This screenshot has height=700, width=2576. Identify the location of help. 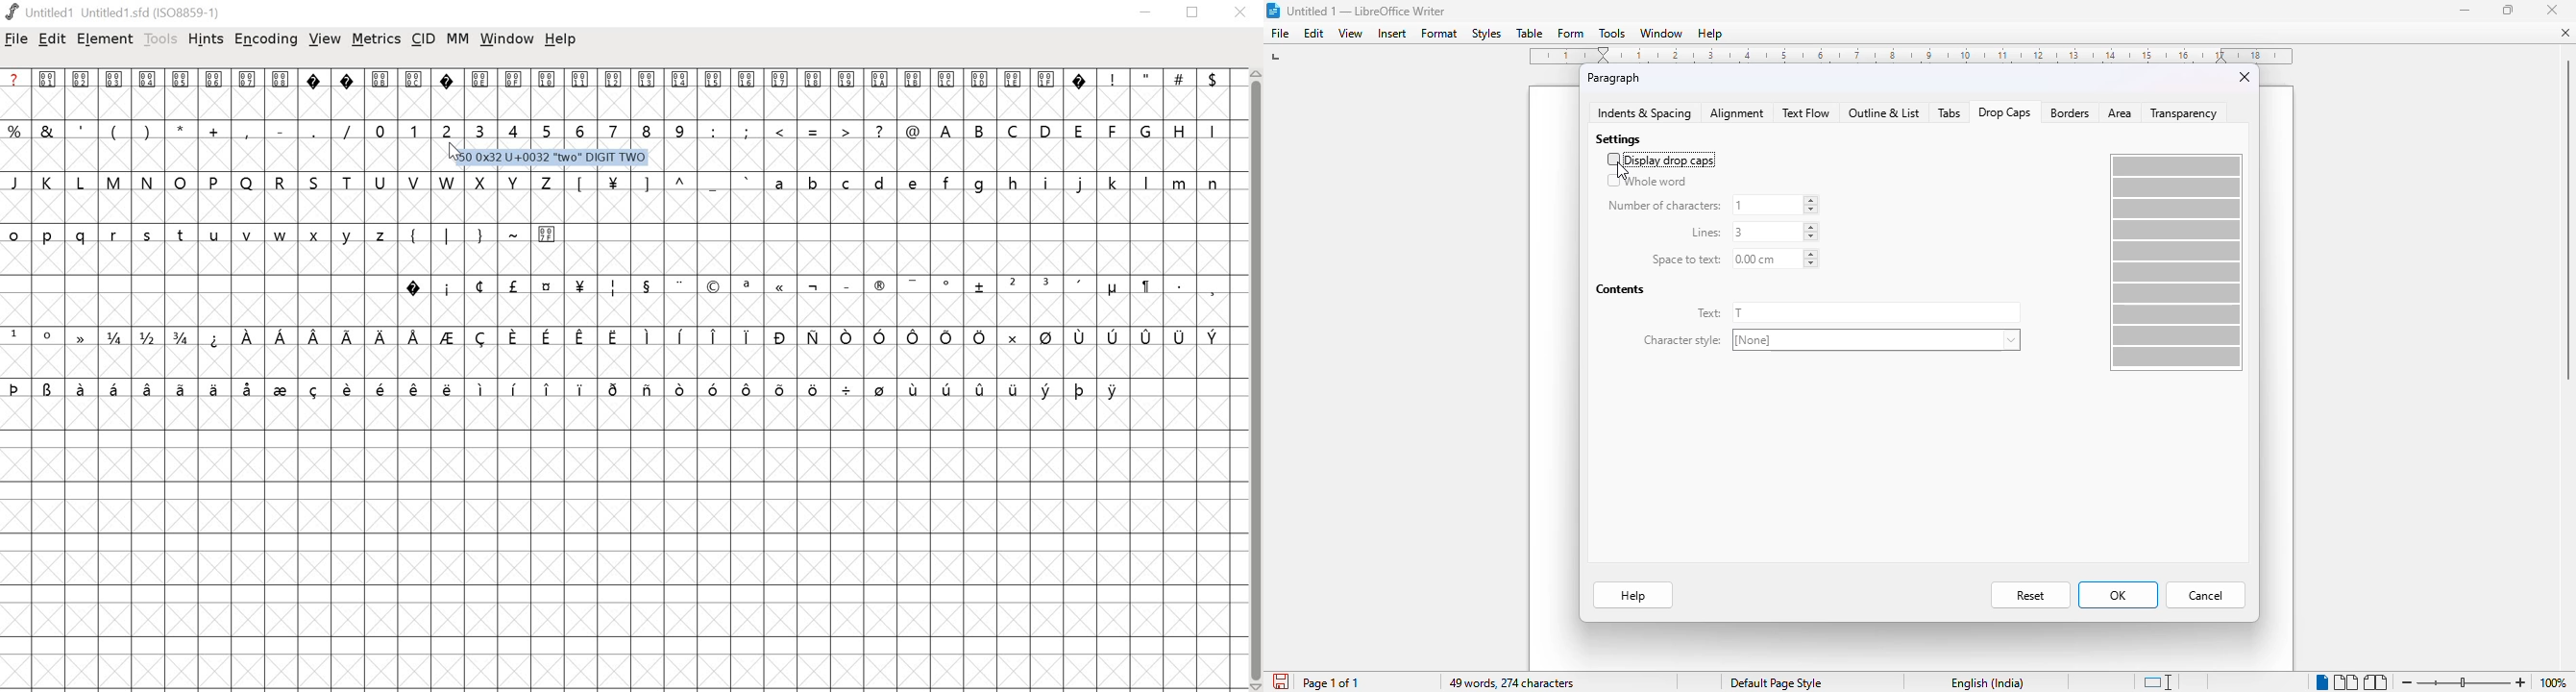
(1711, 34).